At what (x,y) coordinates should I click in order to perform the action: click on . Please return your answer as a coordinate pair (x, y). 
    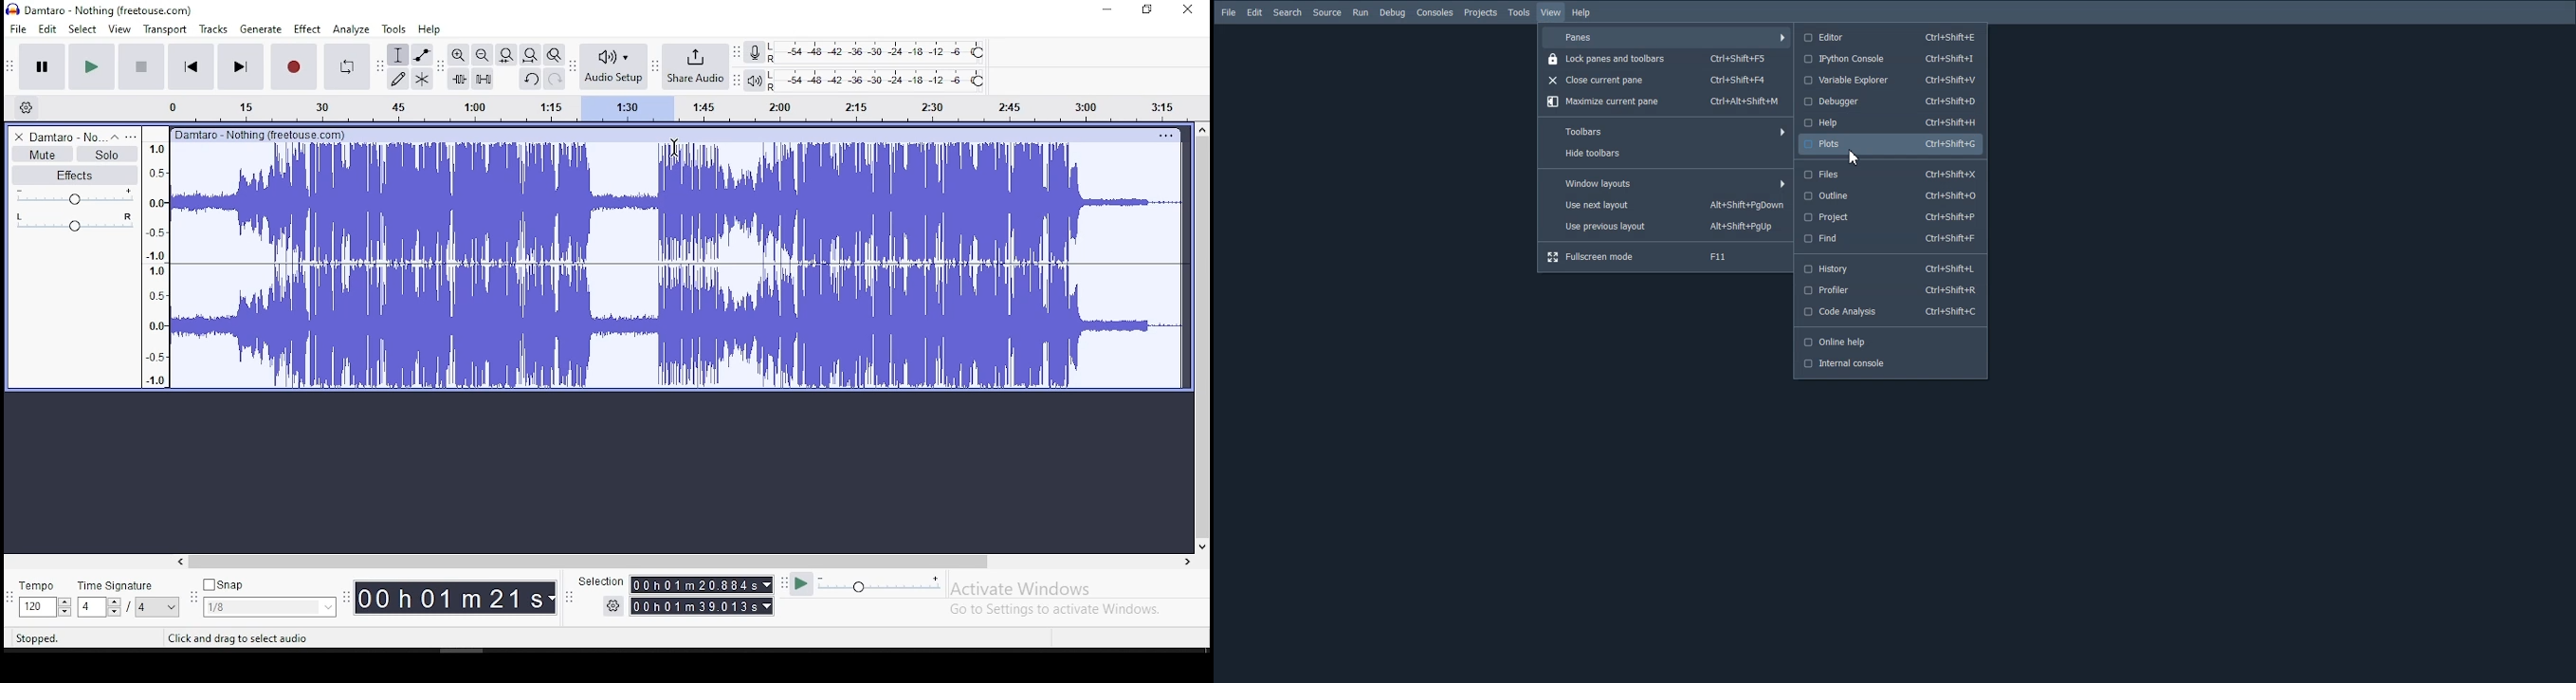
    Looking at the image, I should click on (573, 66).